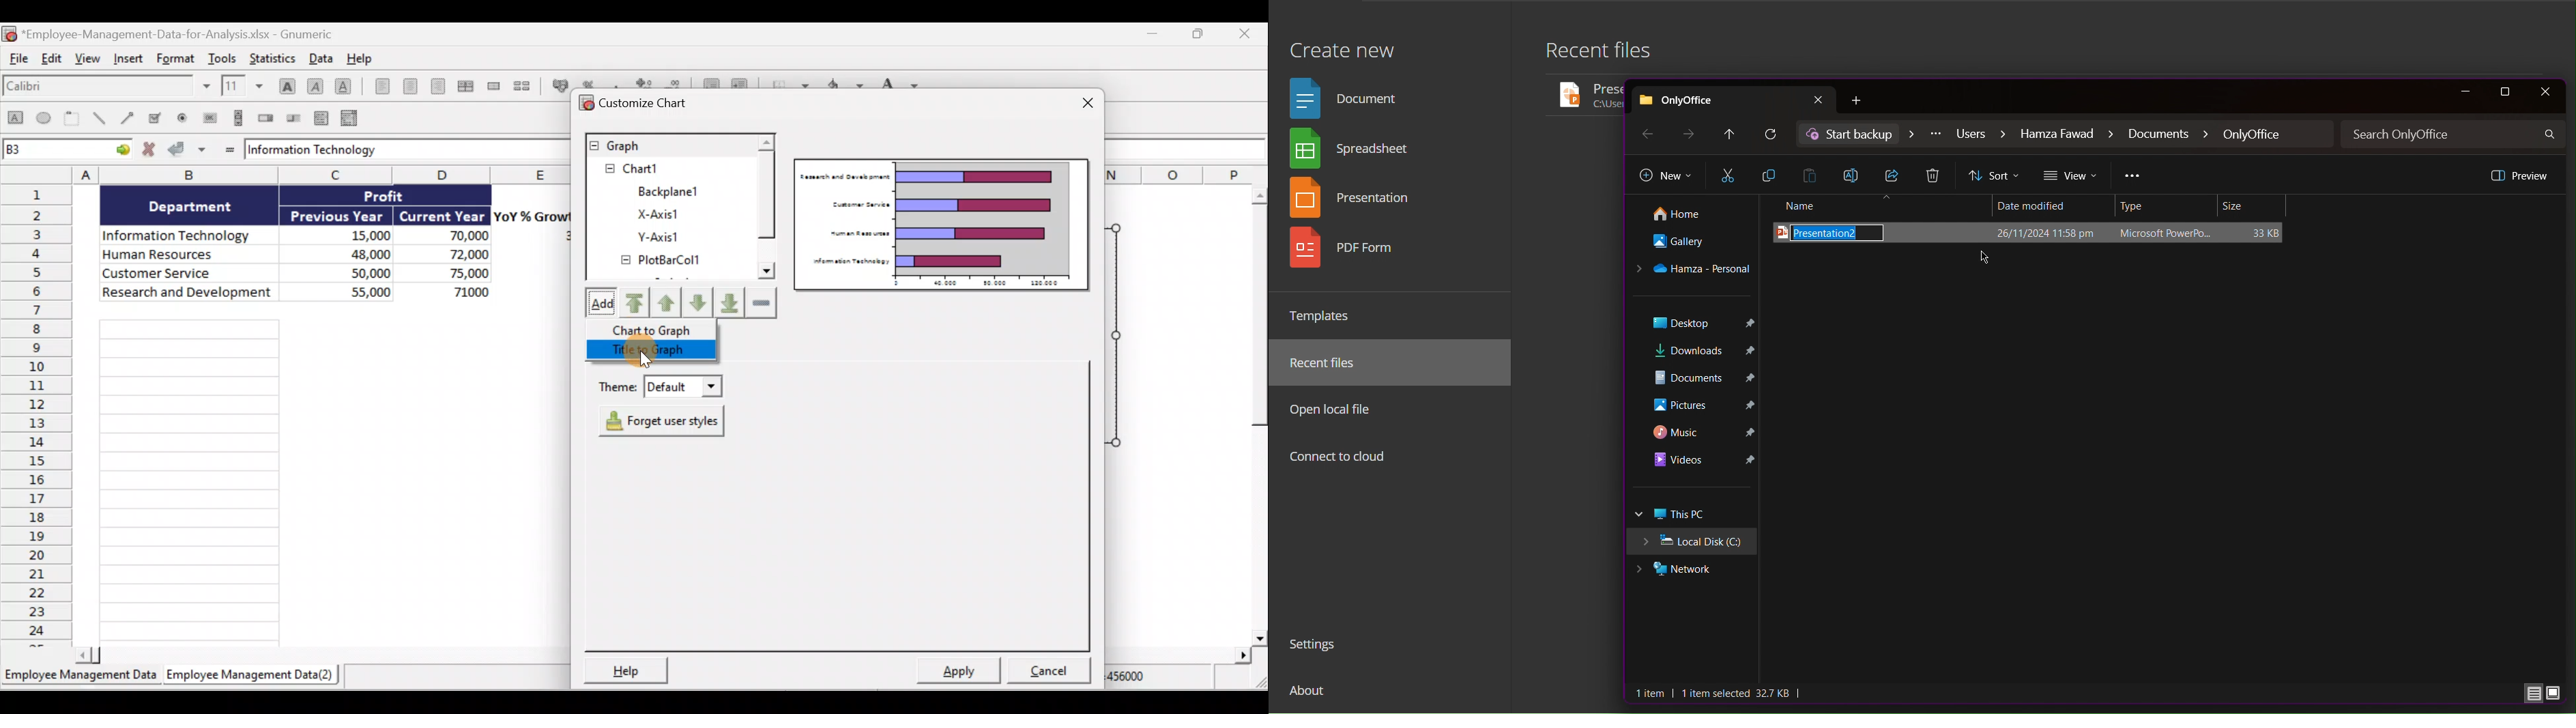 The height and width of the screenshot is (728, 2576). Describe the element at coordinates (315, 85) in the screenshot. I see `Italic` at that location.